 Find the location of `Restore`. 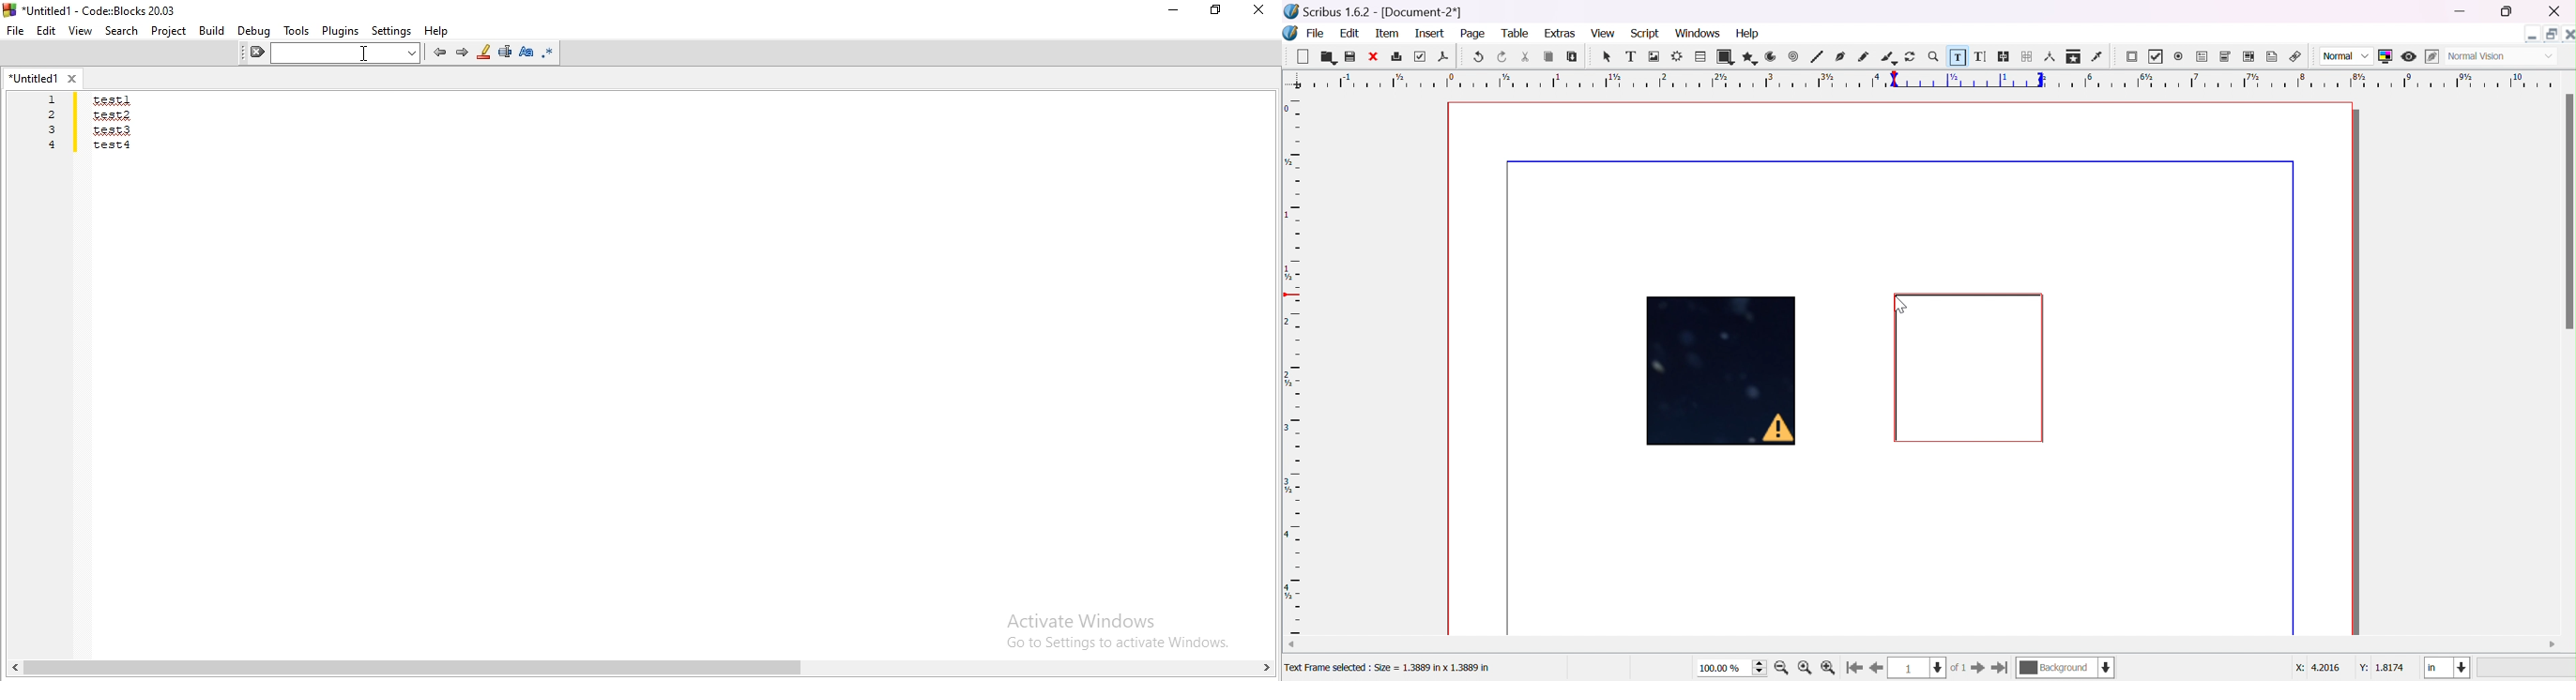

Restore is located at coordinates (1215, 12).